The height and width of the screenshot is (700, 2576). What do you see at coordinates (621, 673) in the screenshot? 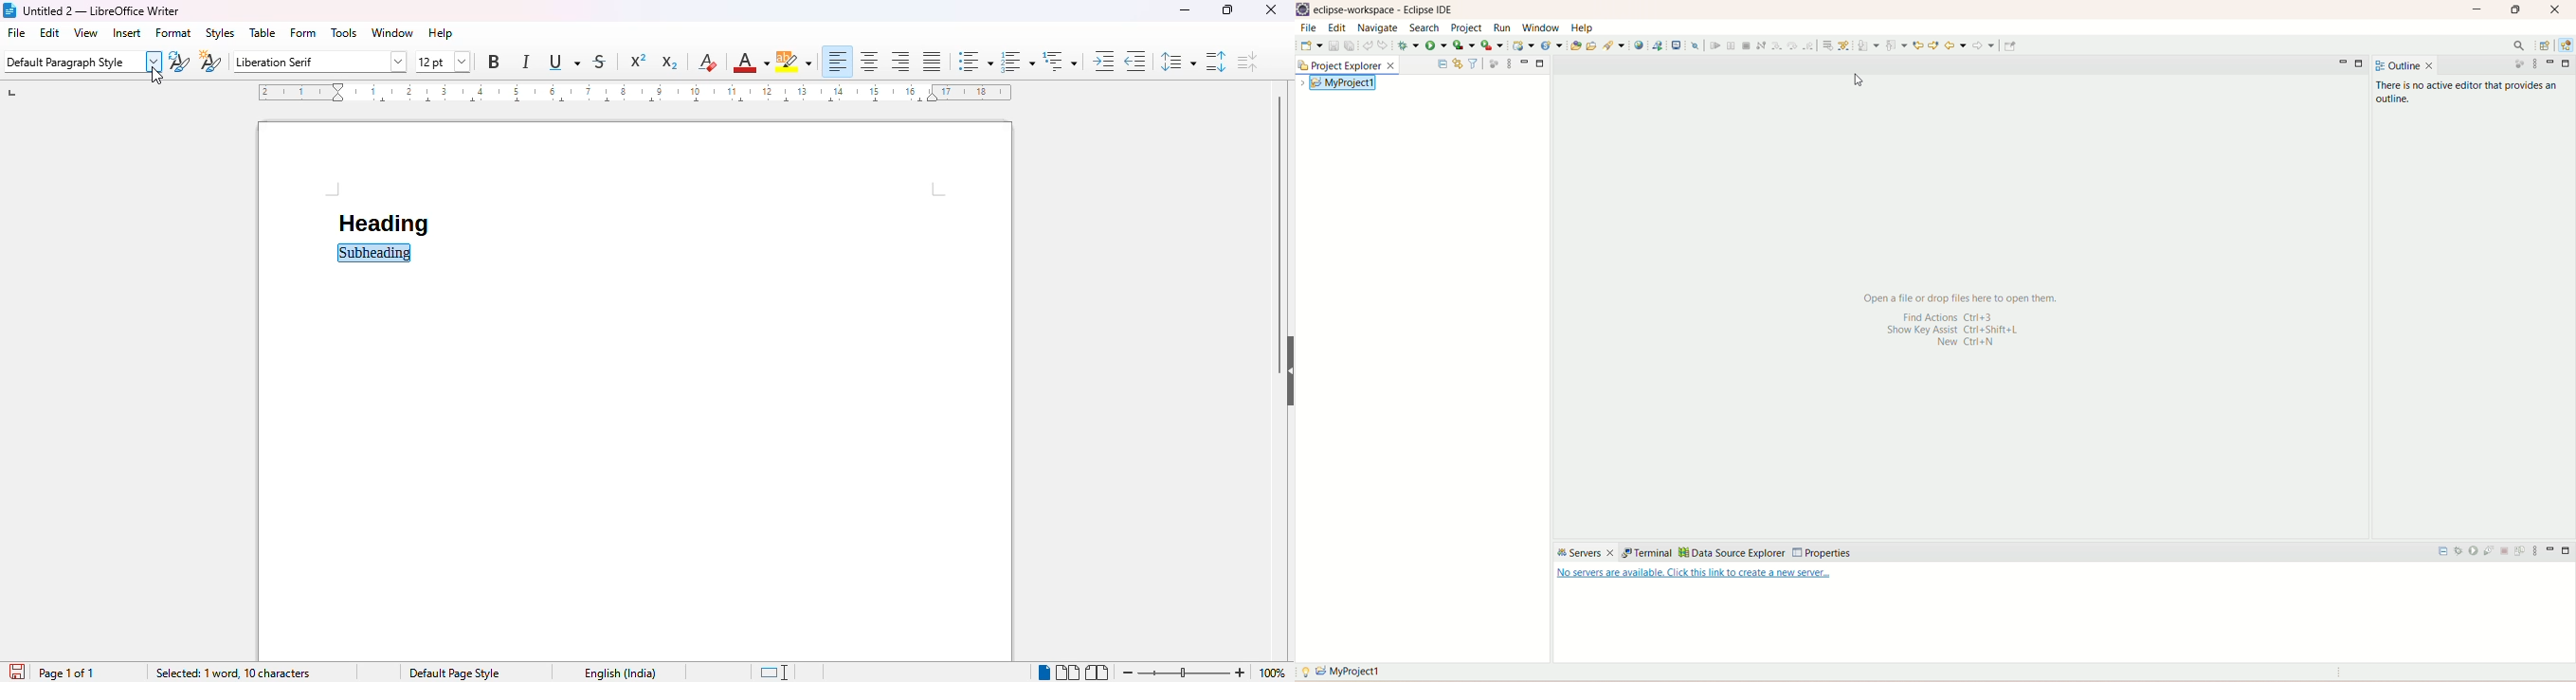
I see `text language` at bounding box center [621, 673].